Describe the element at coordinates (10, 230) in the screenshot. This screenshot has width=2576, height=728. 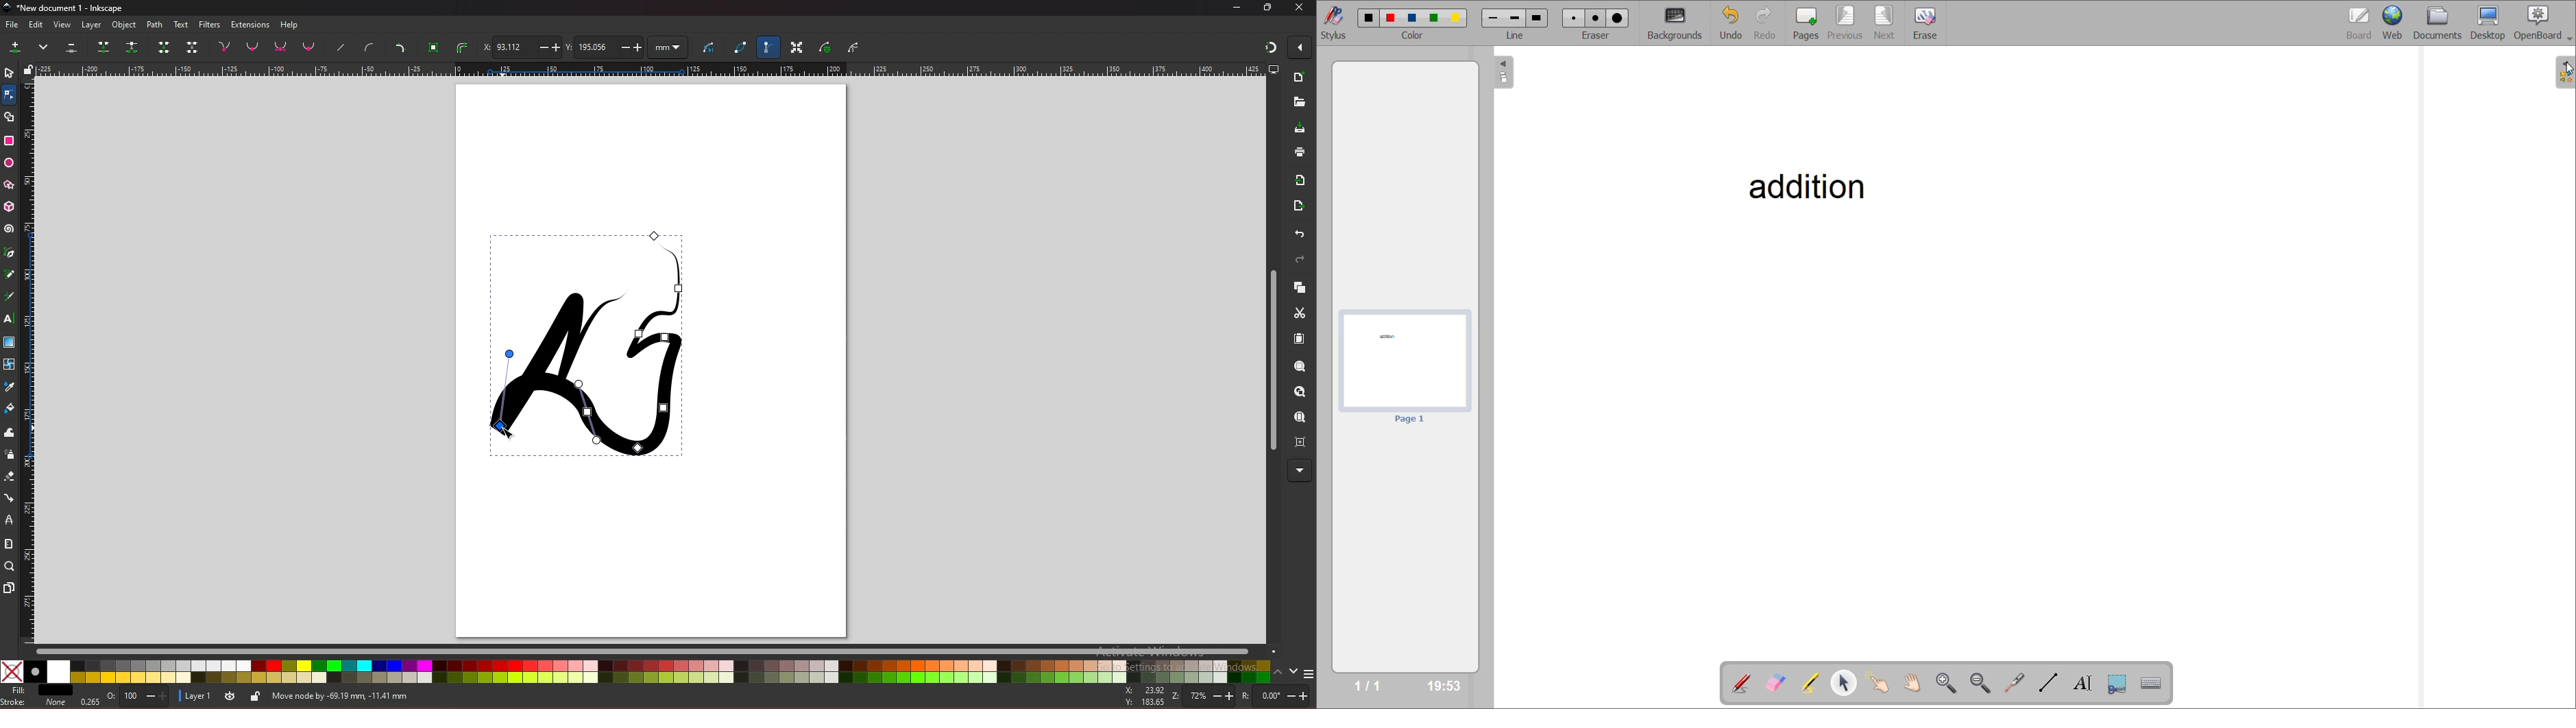
I see `spiral` at that location.